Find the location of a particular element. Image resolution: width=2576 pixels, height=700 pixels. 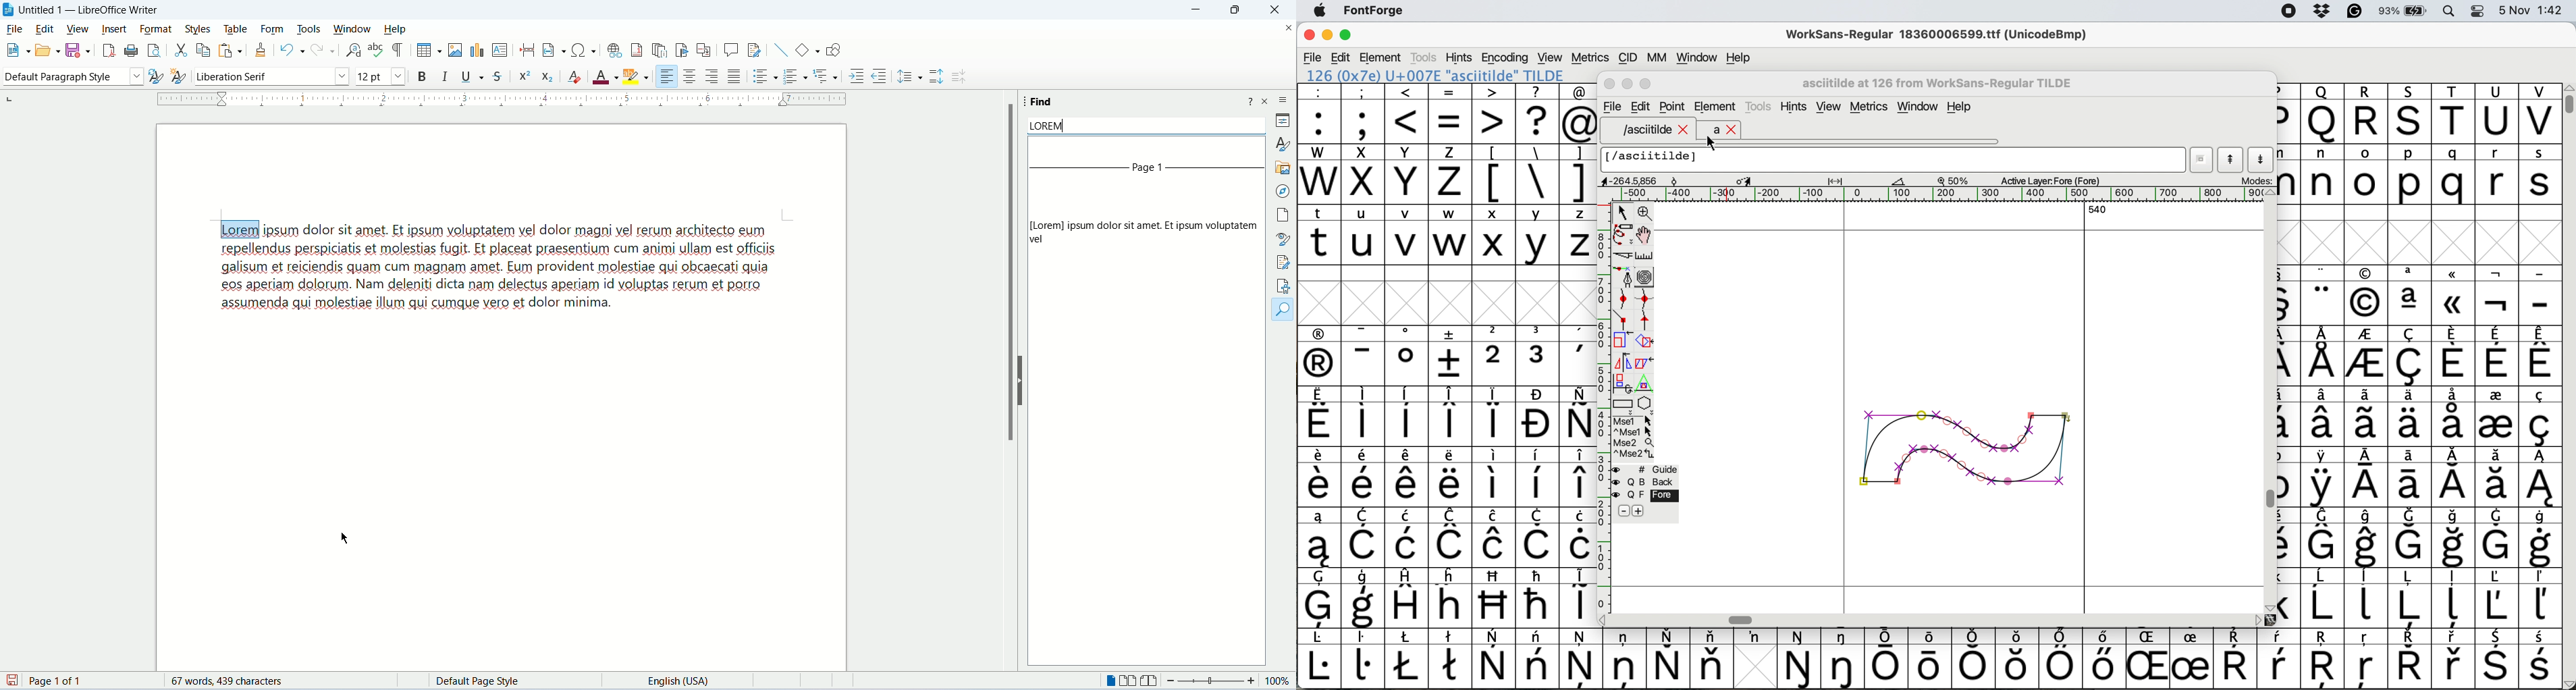

select new style is located at coordinates (178, 75).